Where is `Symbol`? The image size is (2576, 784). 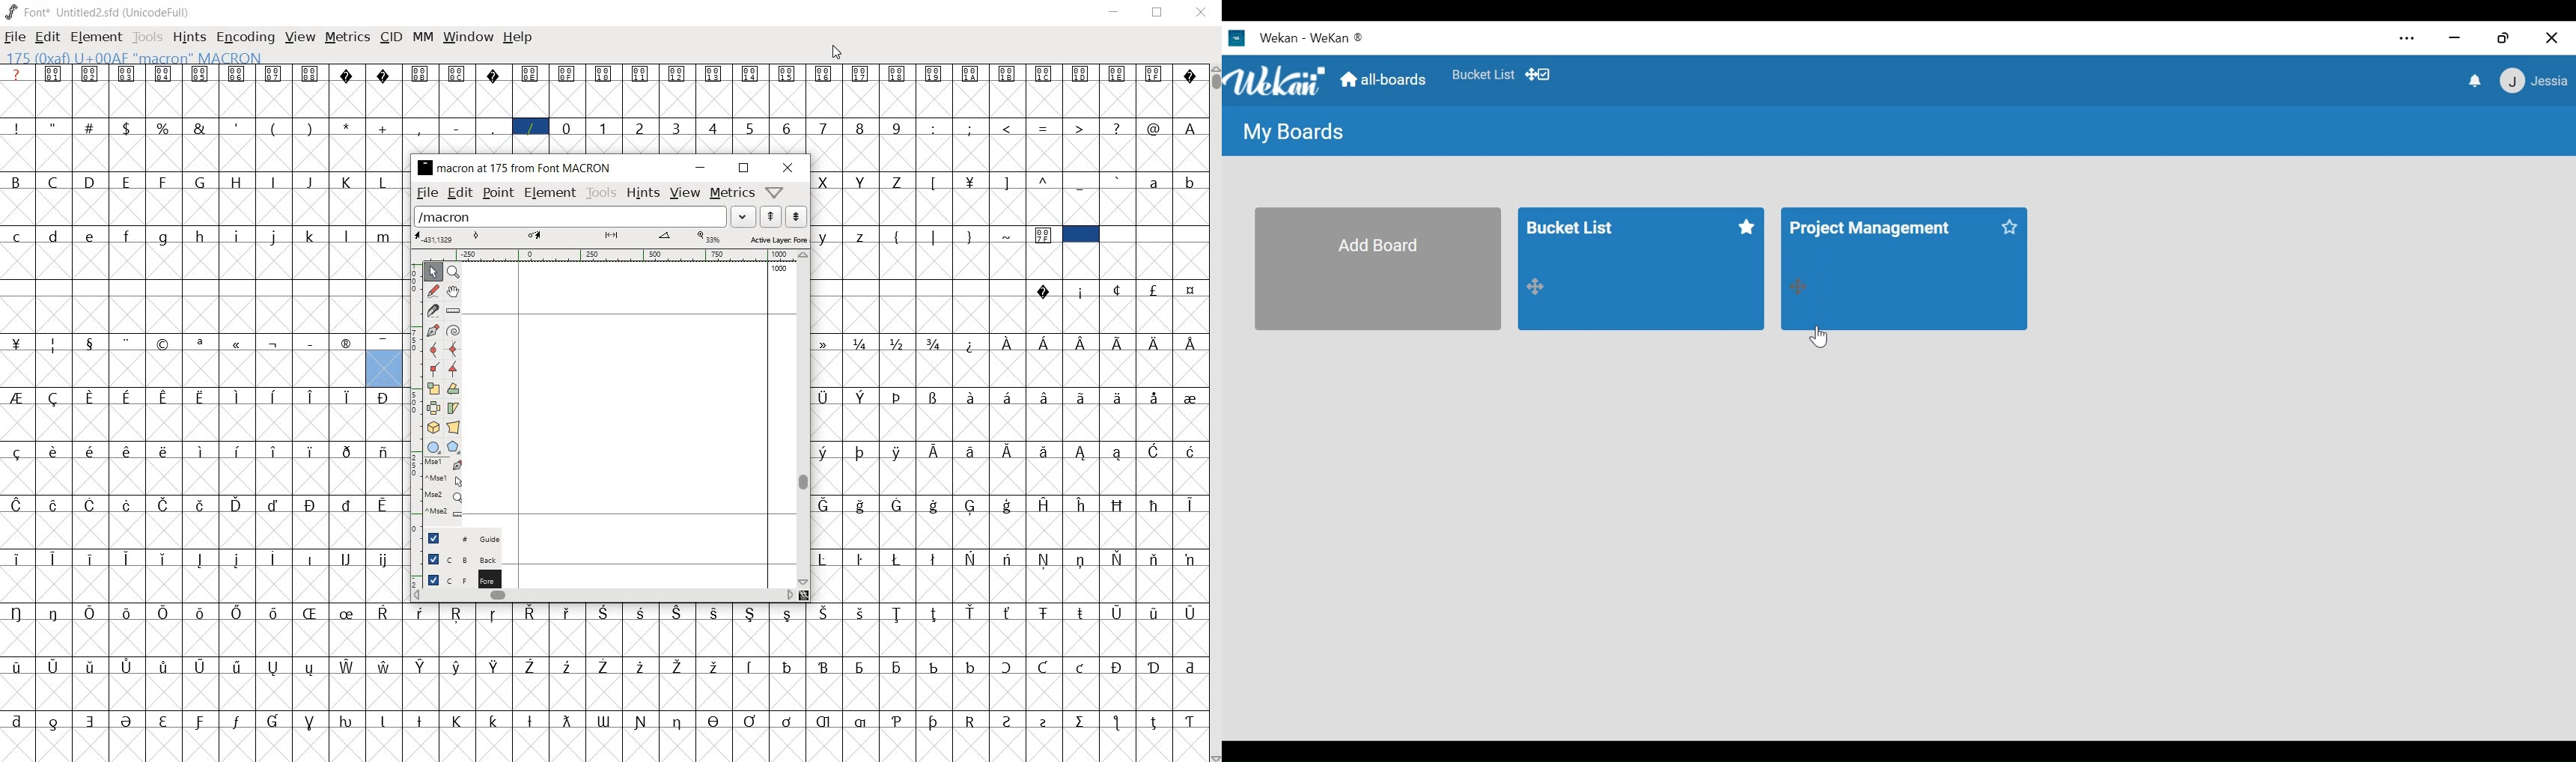
Symbol is located at coordinates (936, 722).